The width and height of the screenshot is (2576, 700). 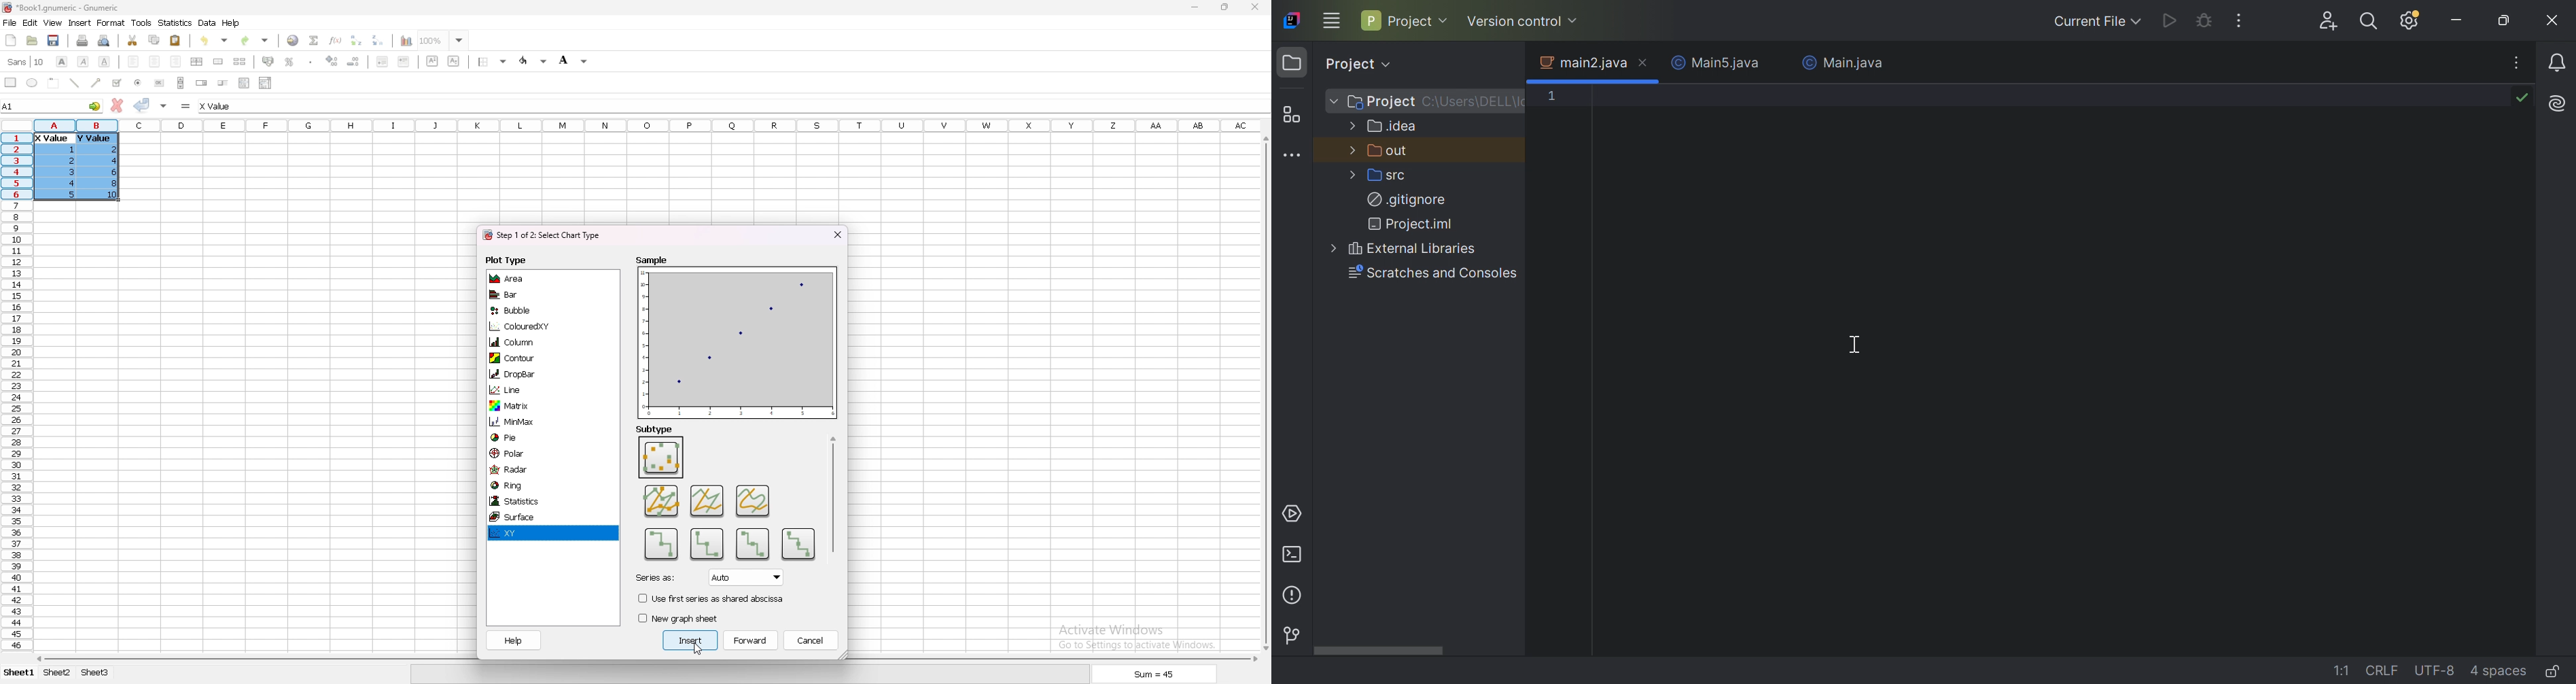 What do you see at coordinates (754, 500) in the screenshot?
I see `subtype` at bounding box center [754, 500].